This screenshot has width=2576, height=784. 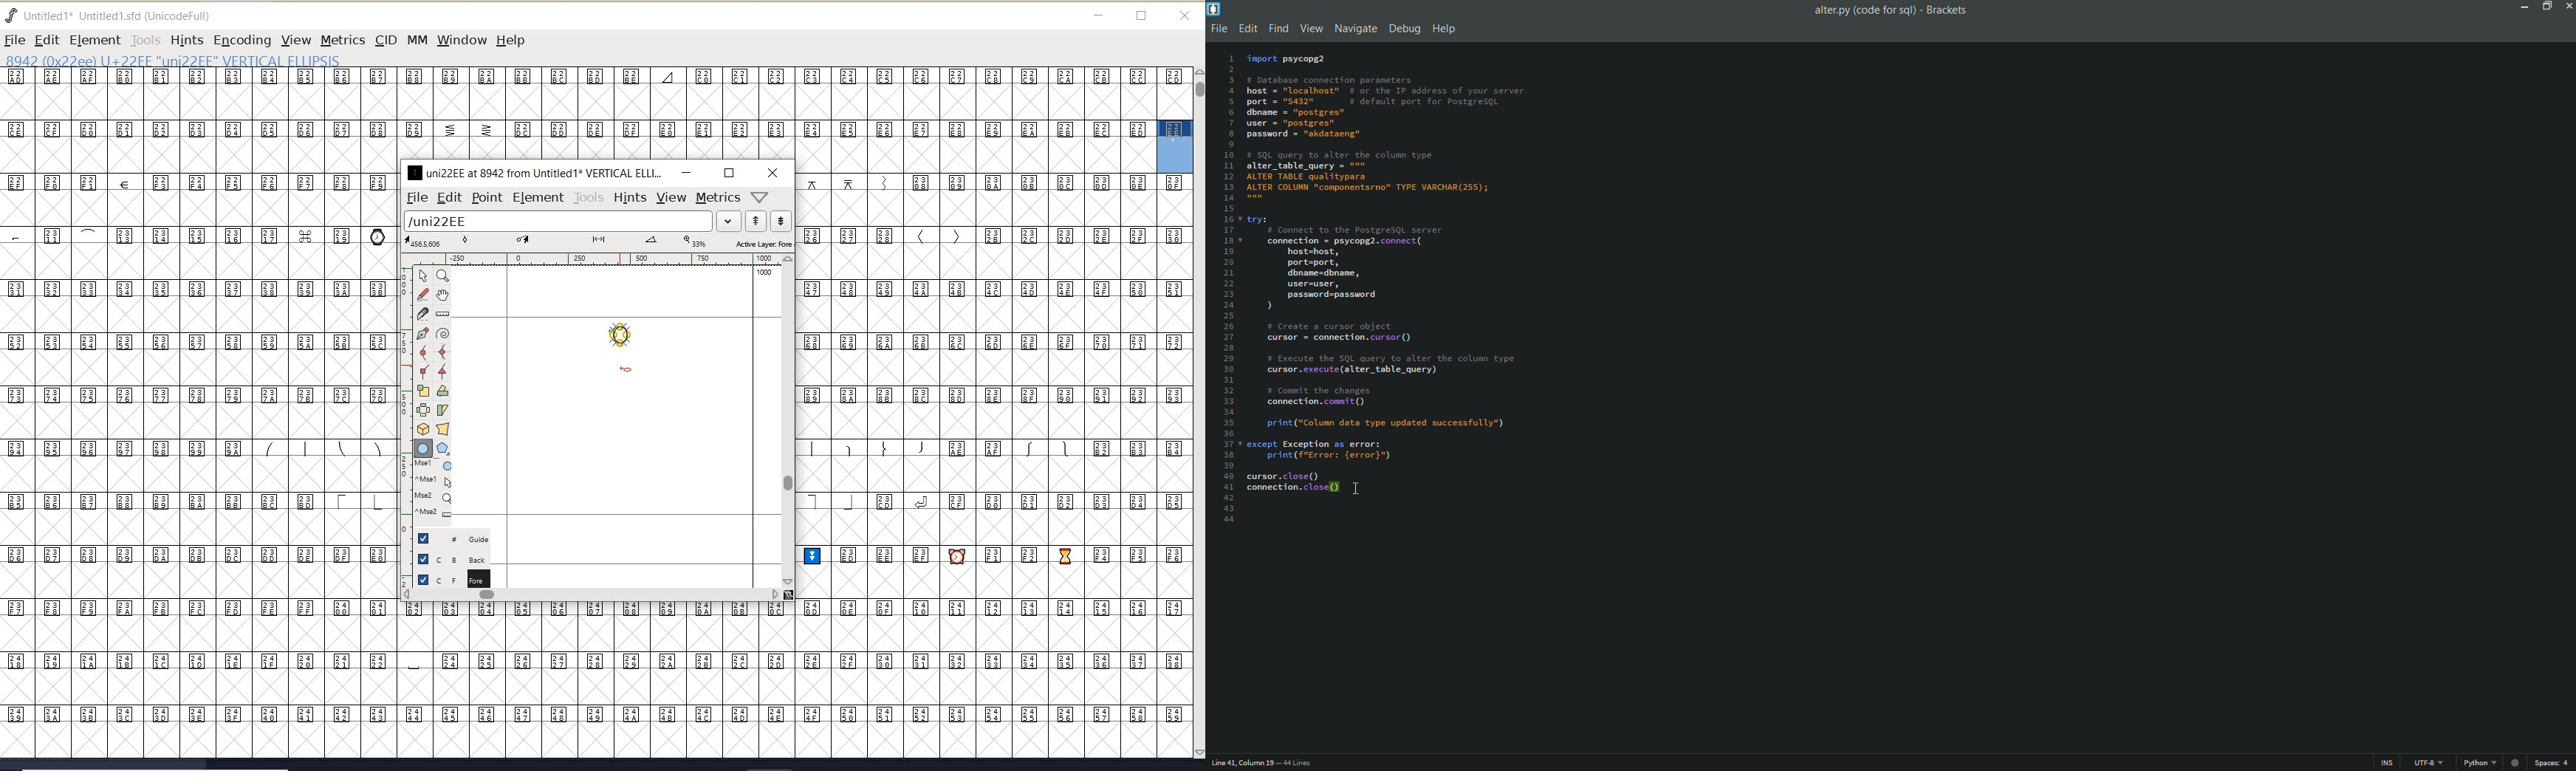 What do you see at coordinates (538, 197) in the screenshot?
I see `element` at bounding box center [538, 197].